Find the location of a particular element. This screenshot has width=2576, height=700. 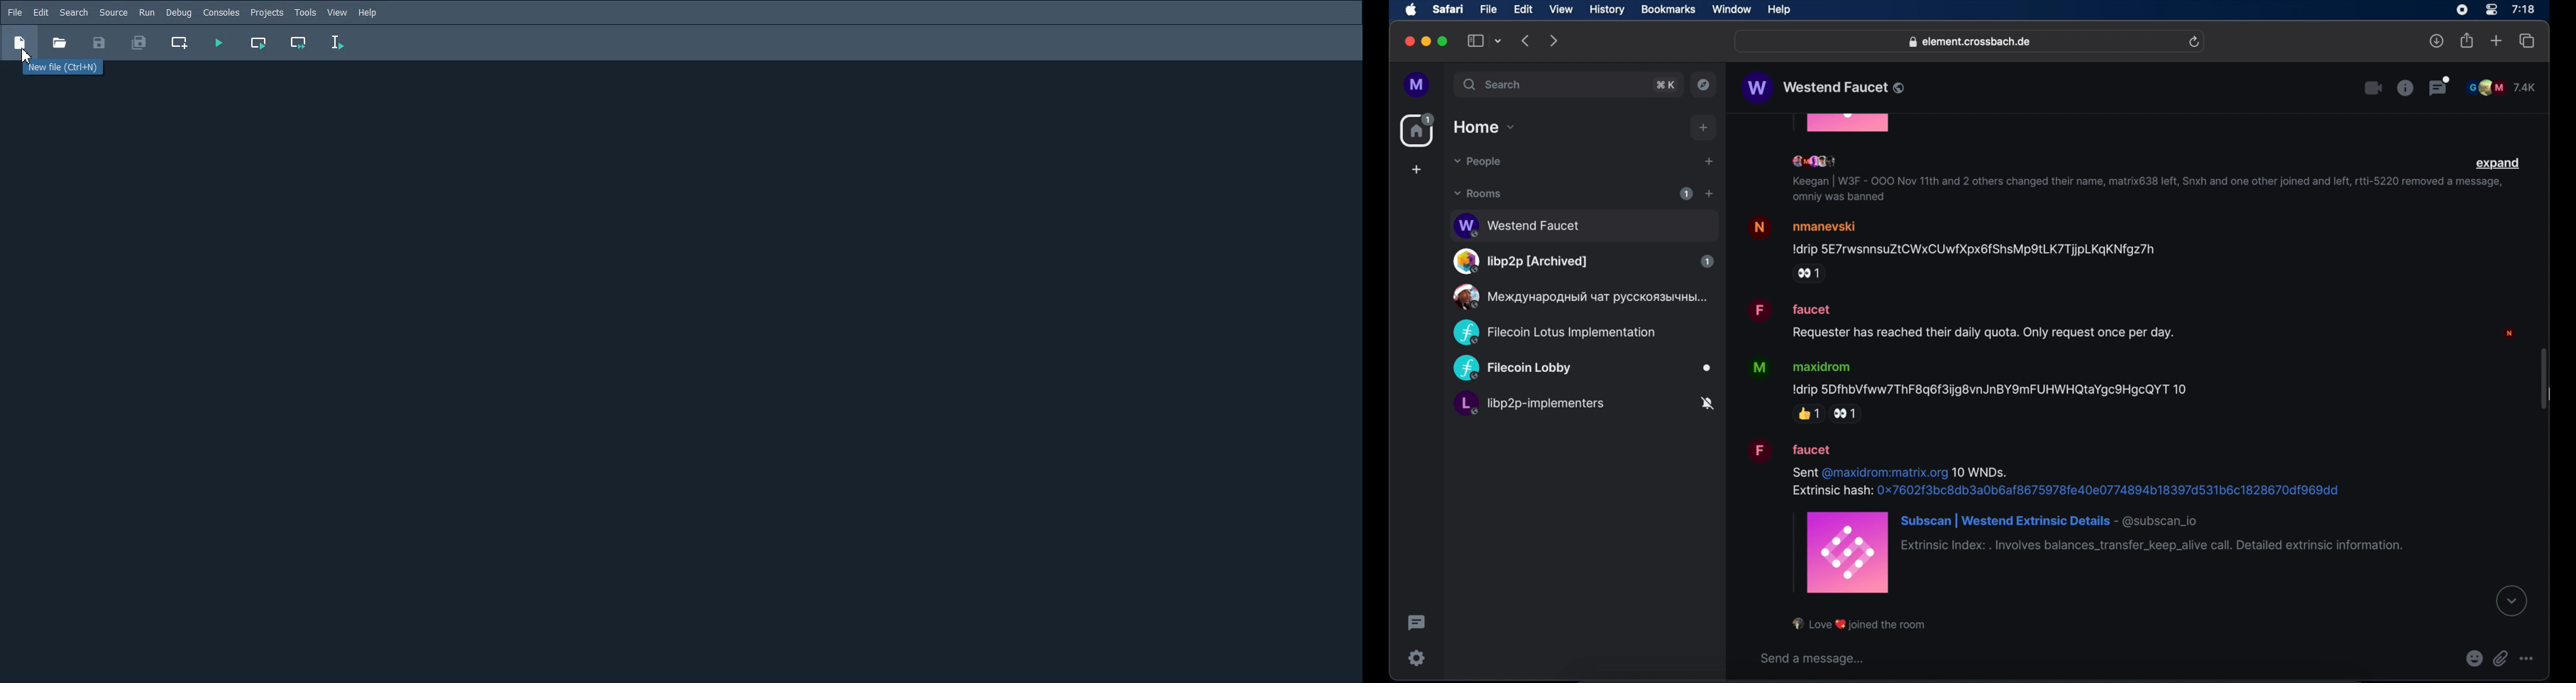

1 is located at coordinates (1686, 194).